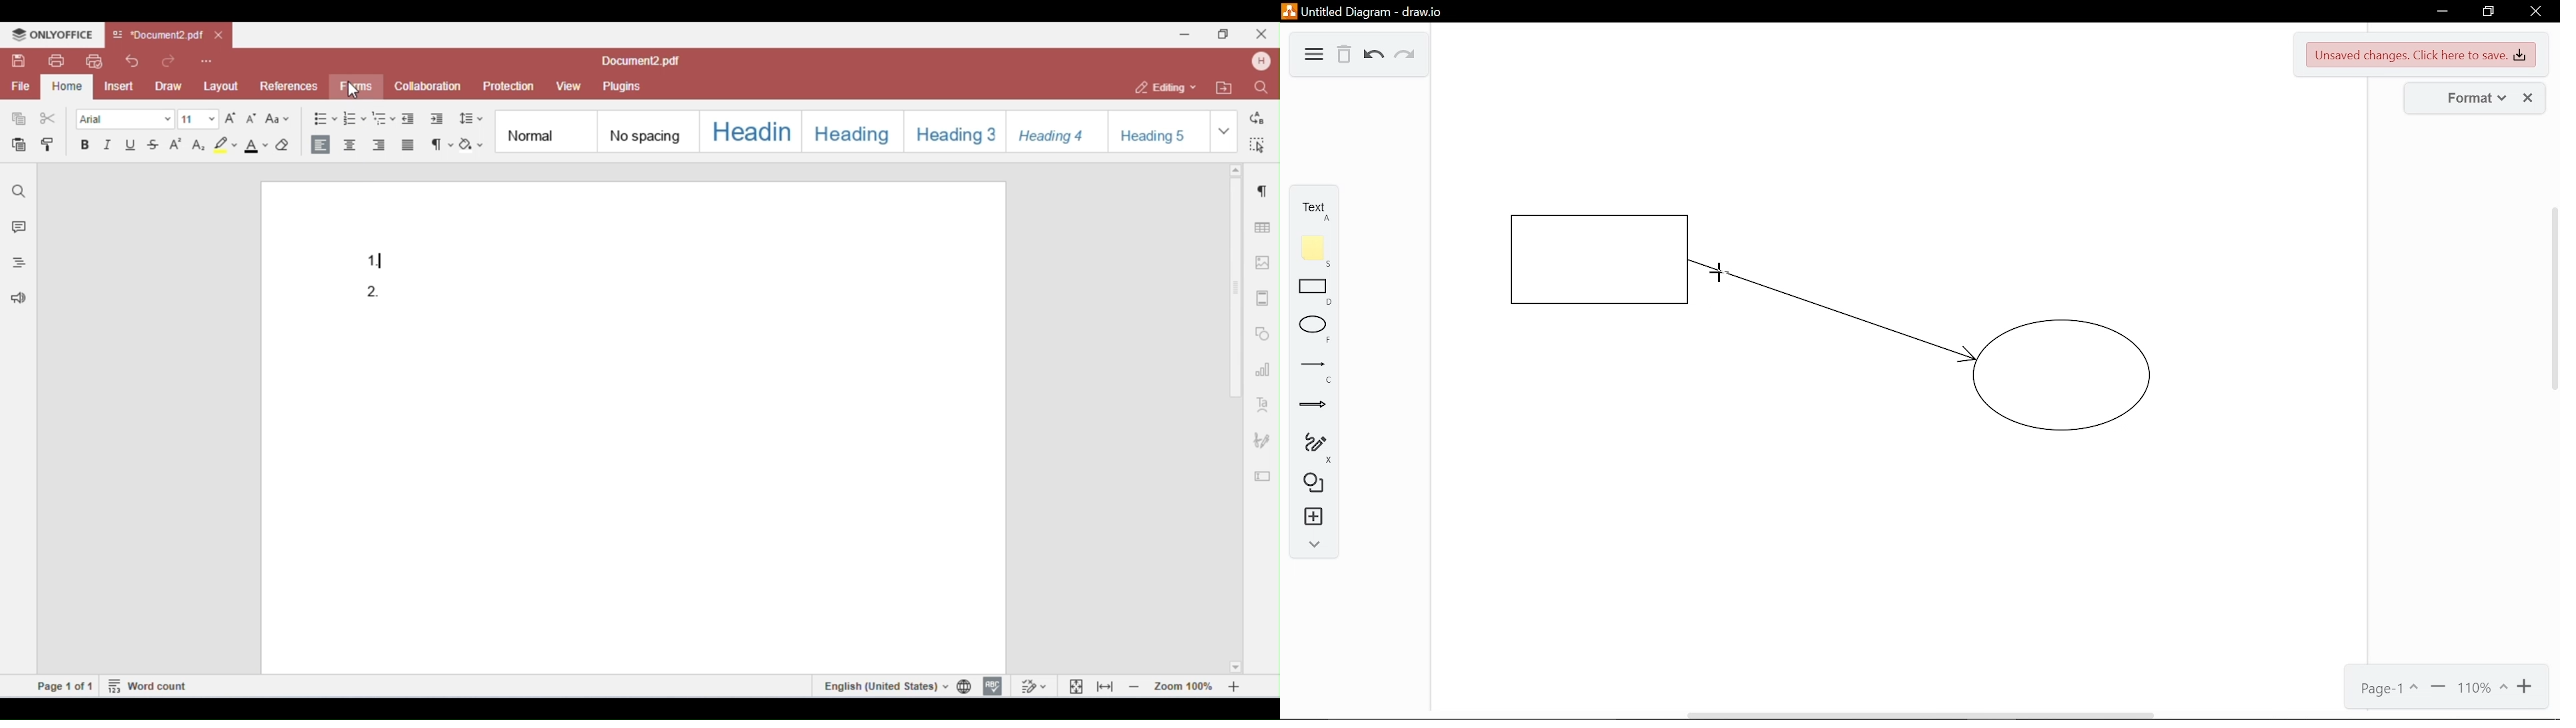 The image size is (2576, 728). I want to click on Restore down, so click(2489, 11).